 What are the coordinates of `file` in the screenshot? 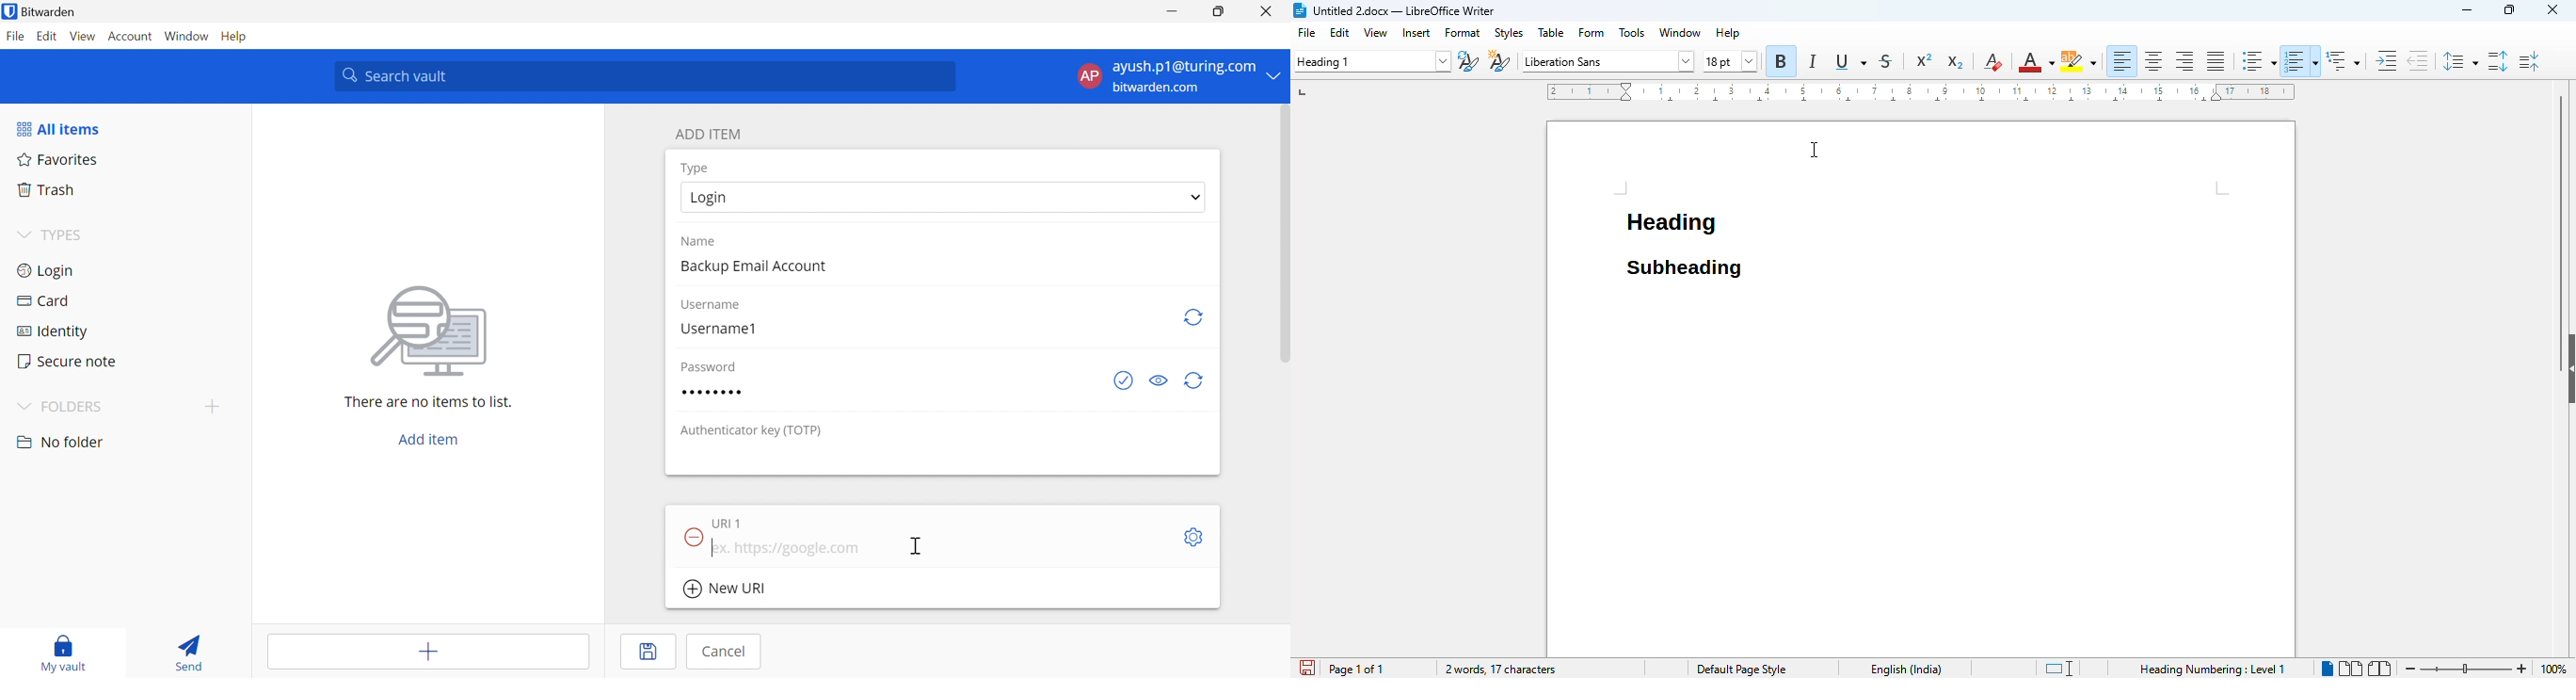 It's located at (1308, 33).